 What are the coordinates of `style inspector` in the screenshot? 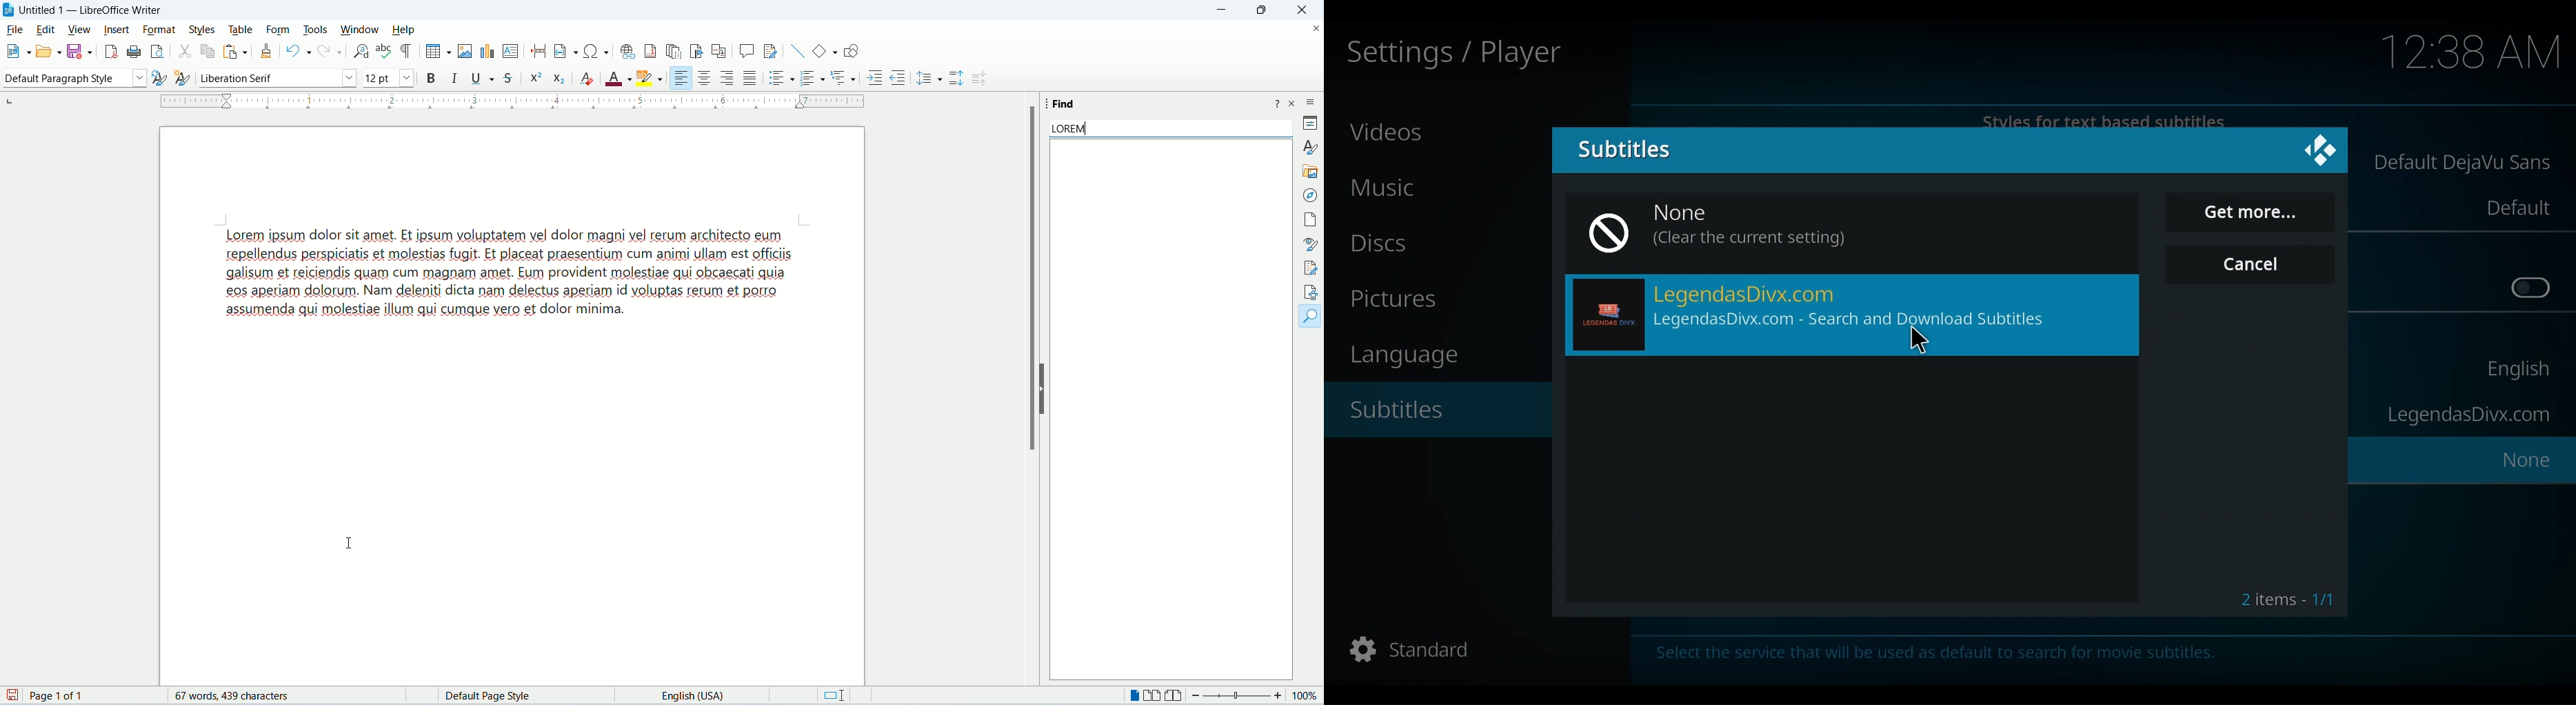 It's located at (1312, 244).